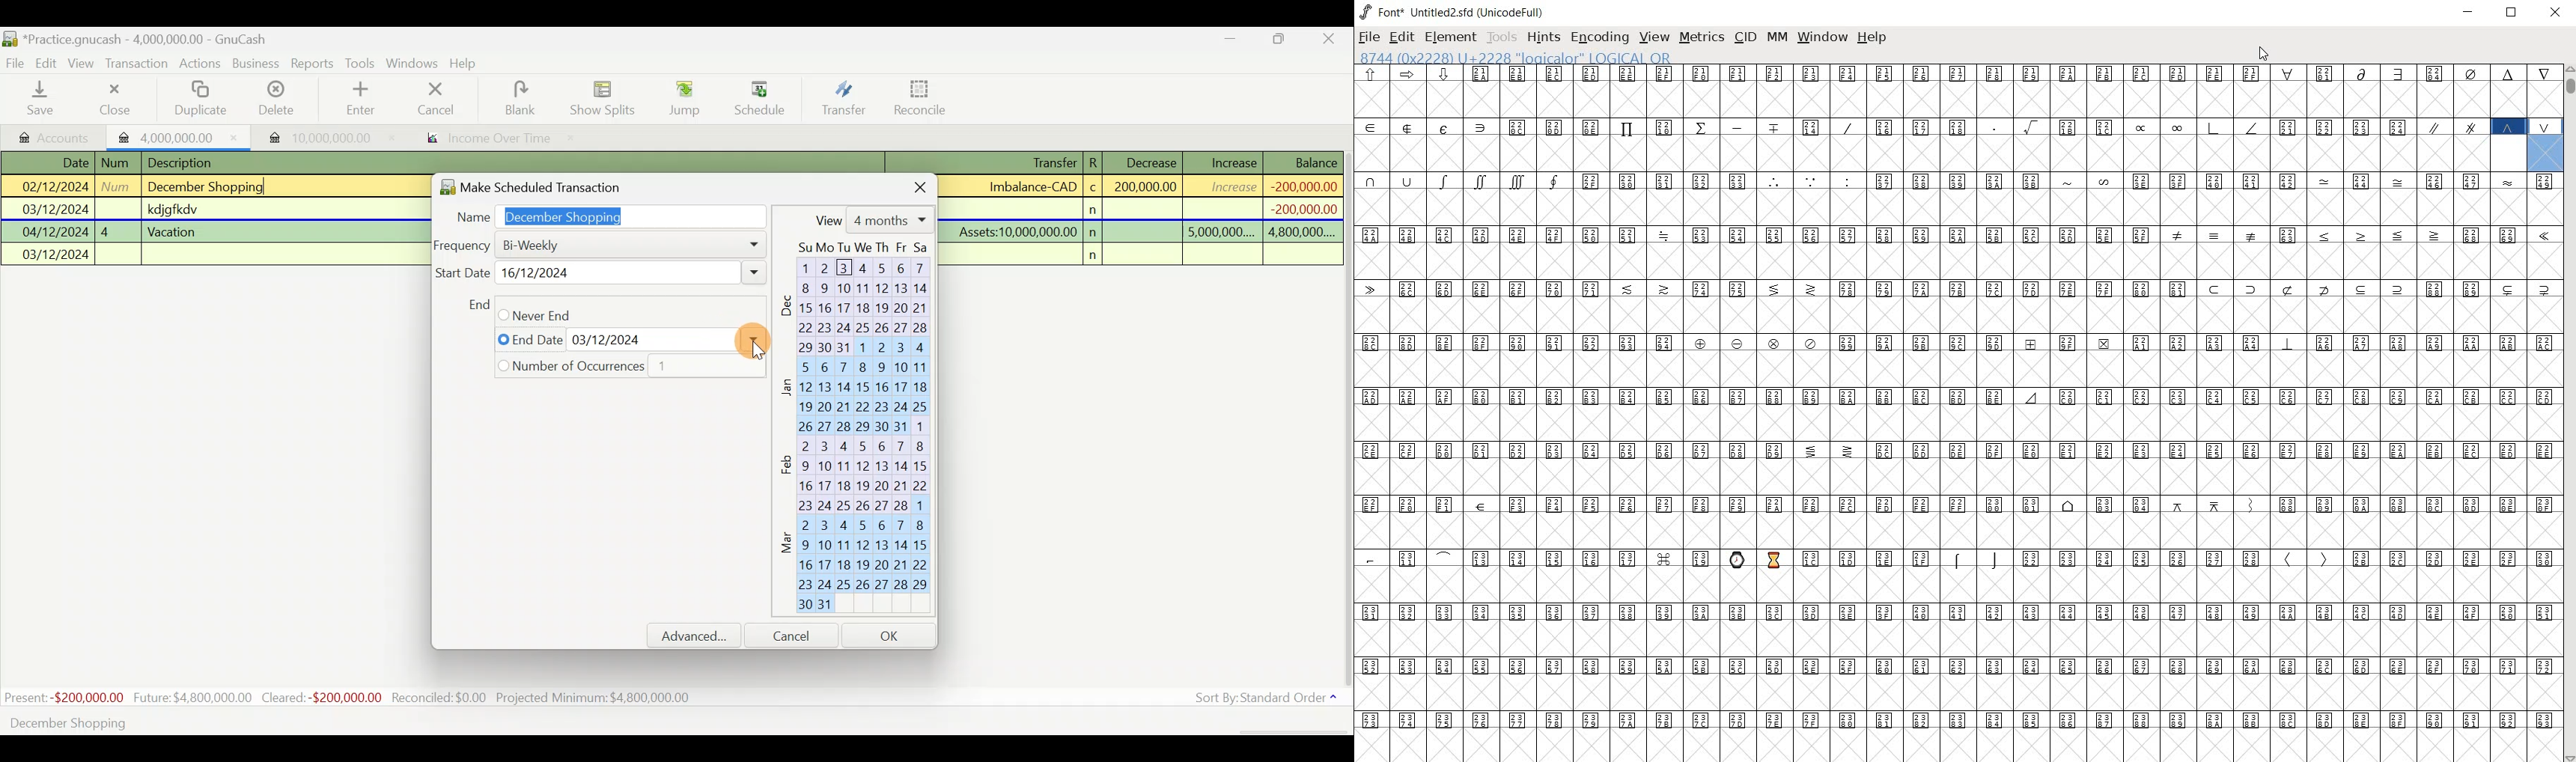 This screenshot has height=784, width=2576. What do you see at coordinates (1744, 37) in the screenshot?
I see `cid` at bounding box center [1744, 37].